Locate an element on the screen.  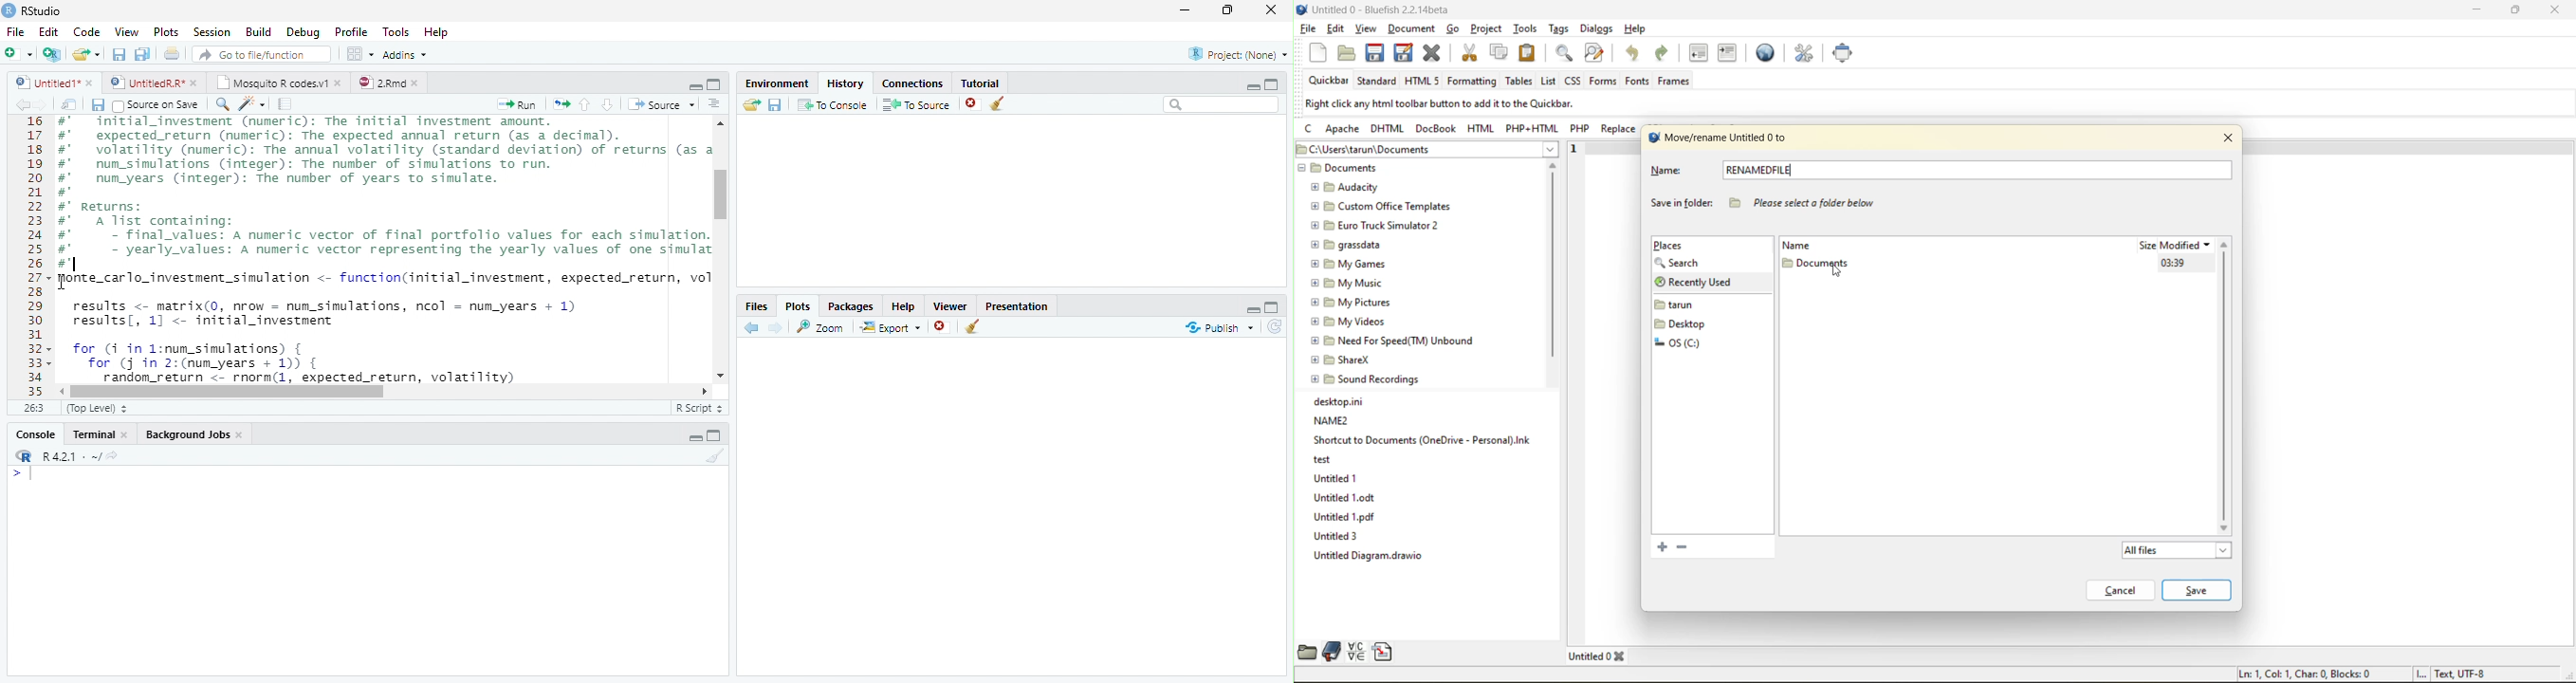
Source on save is located at coordinates (157, 105).